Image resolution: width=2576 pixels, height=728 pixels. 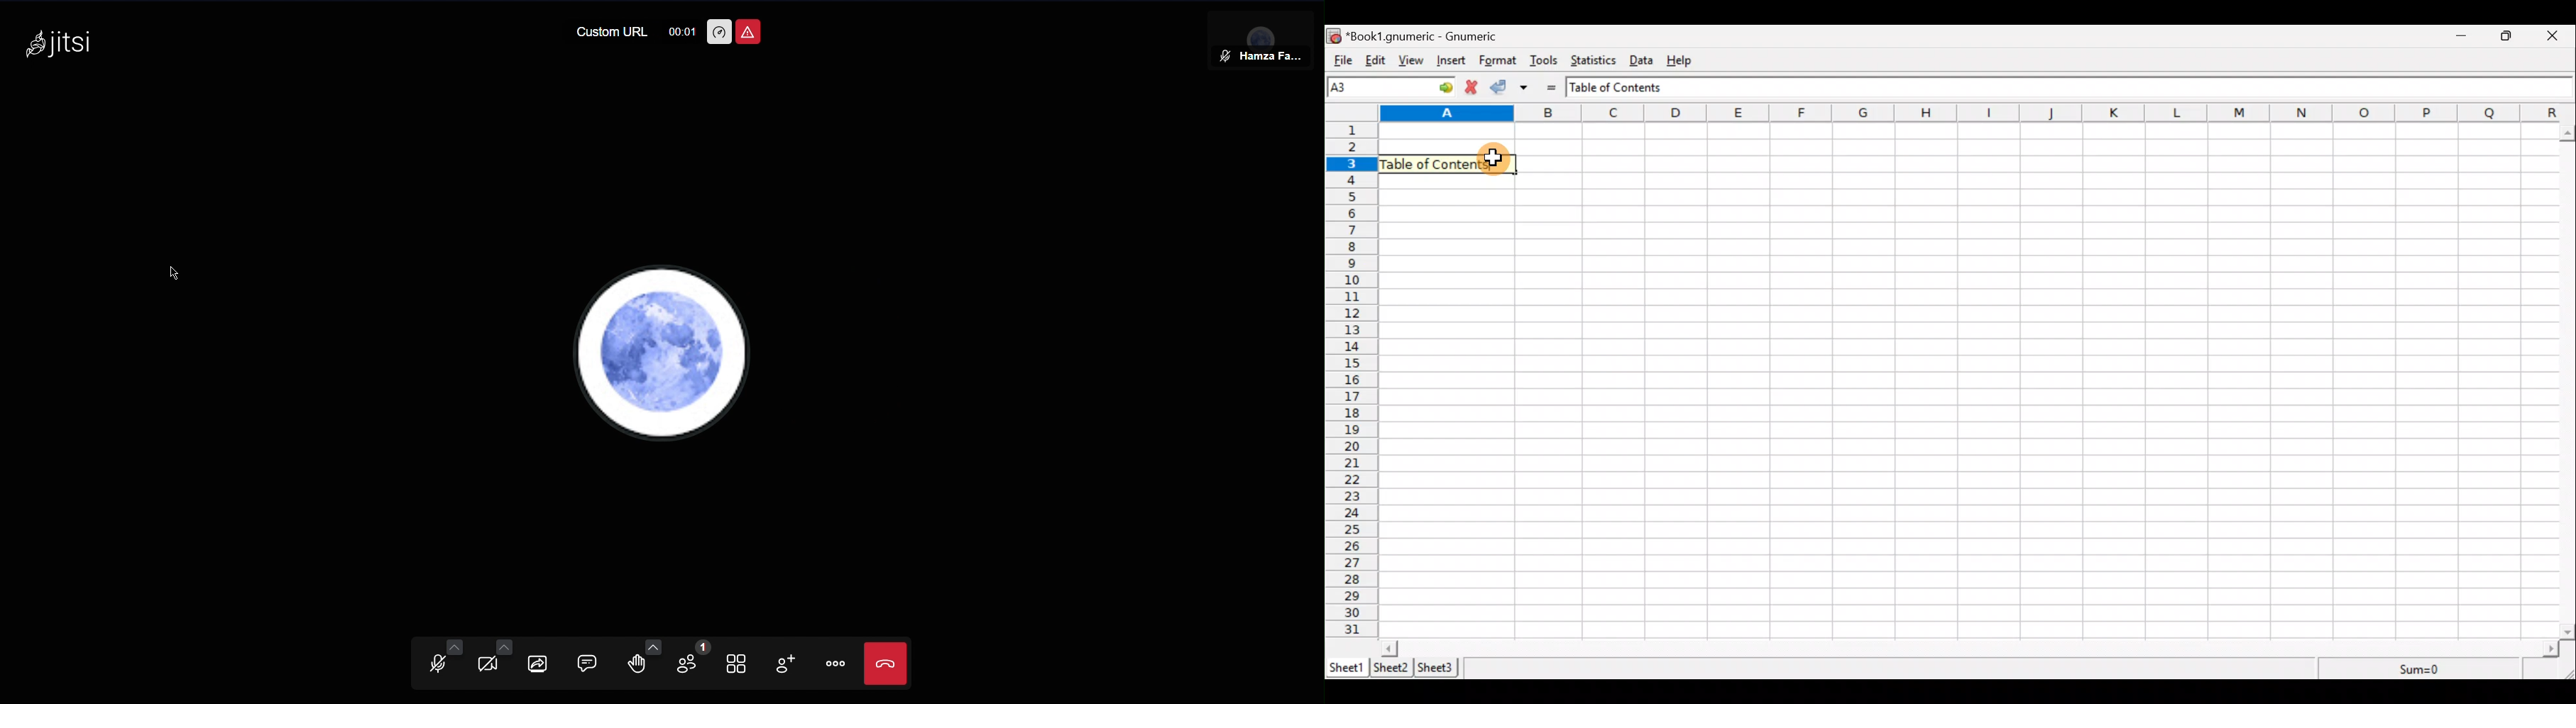 I want to click on Format, so click(x=1498, y=61).